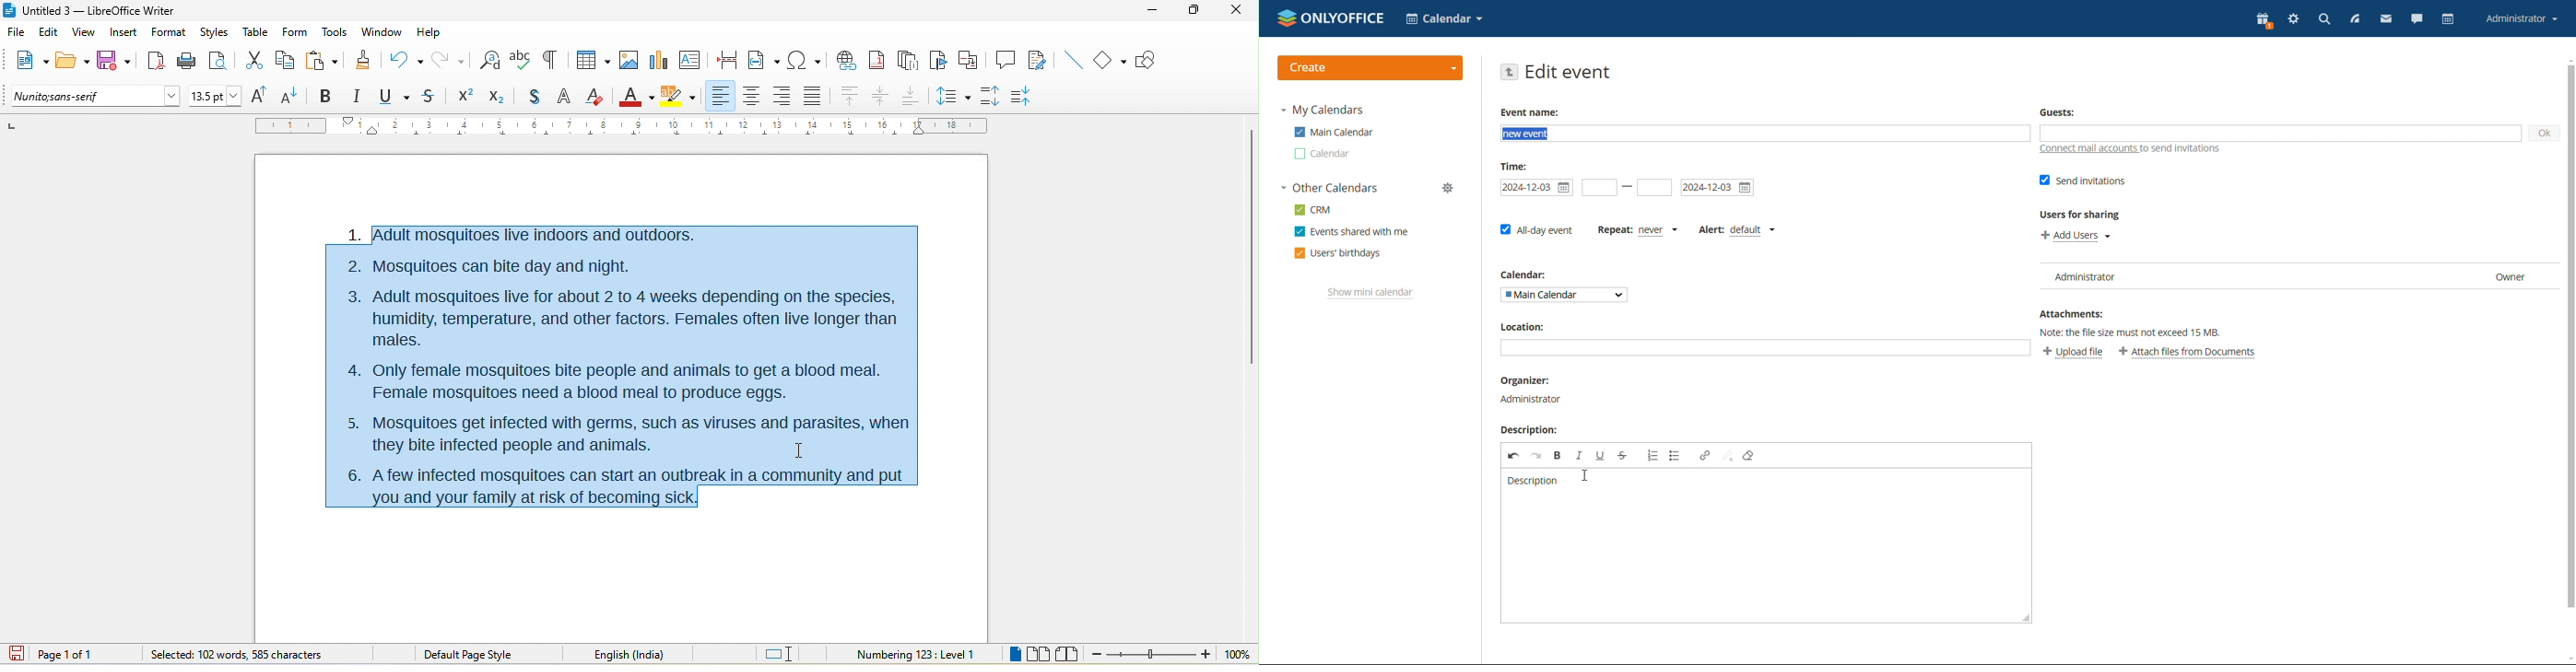  I want to click on standard selection, so click(780, 653).